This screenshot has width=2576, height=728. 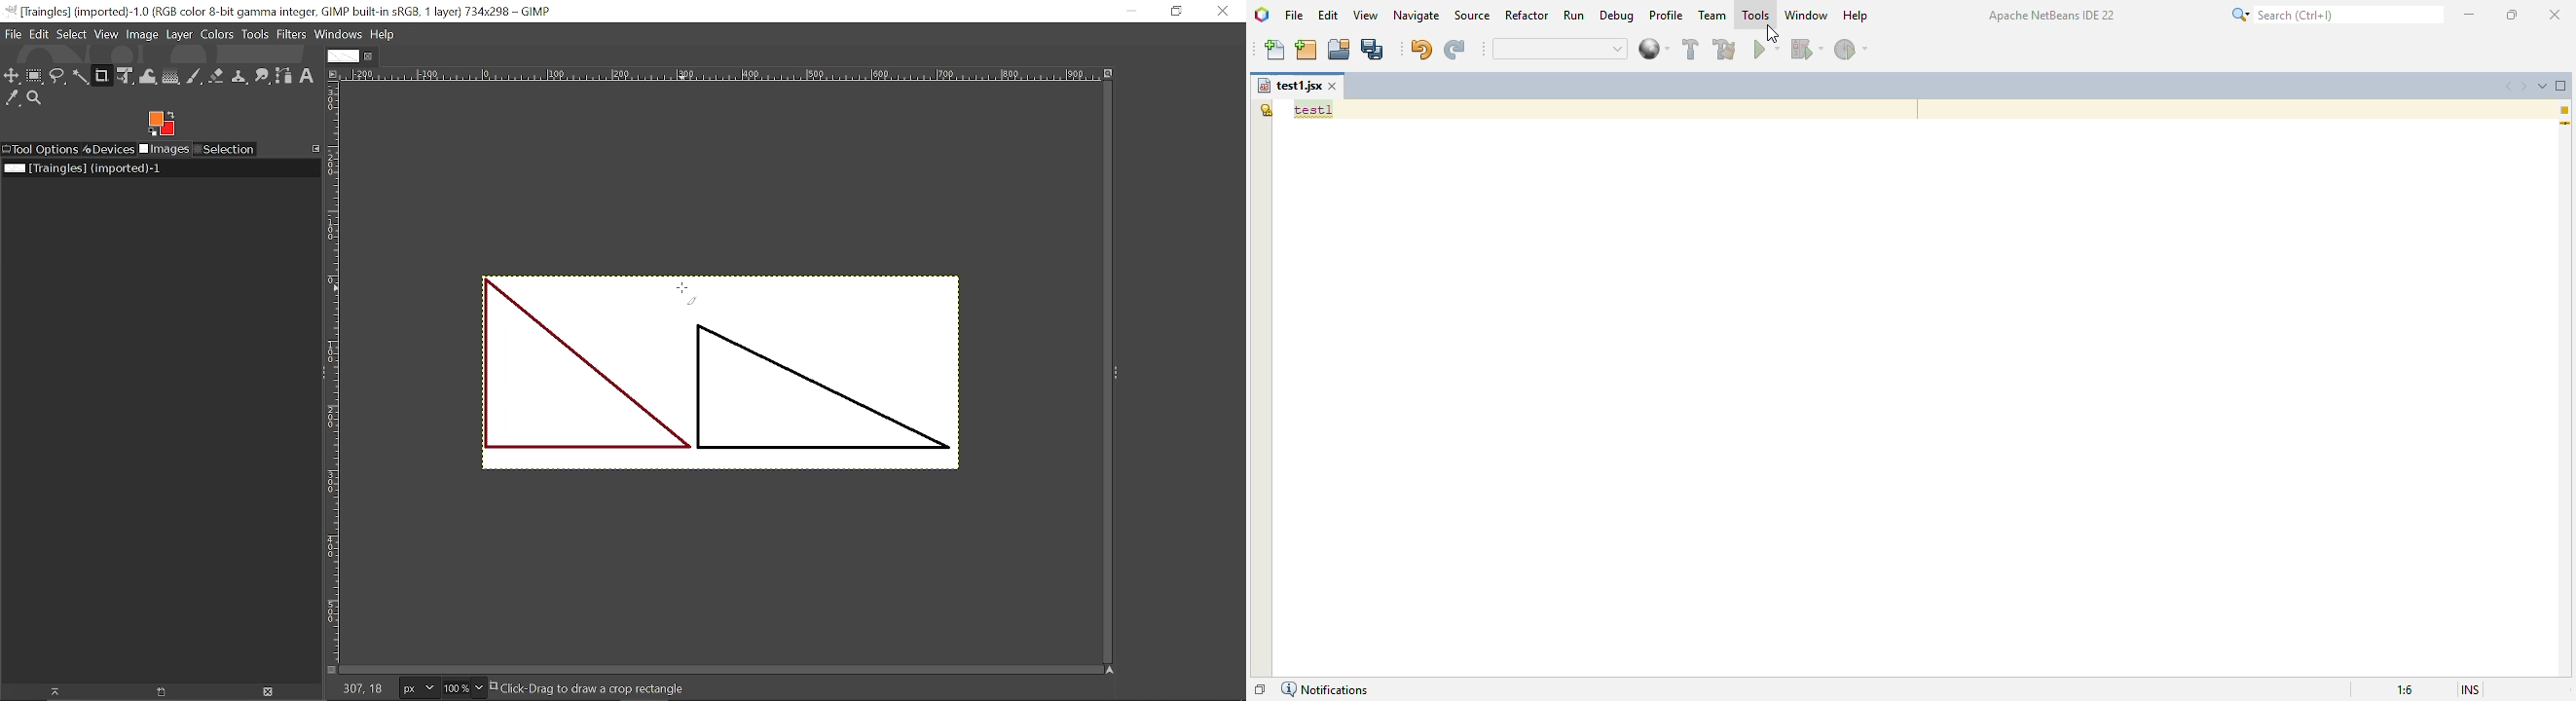 What do you see at coordinates (478, 688) in the screenshot?
I see `Zoom options` at bounding box center [478, 688].